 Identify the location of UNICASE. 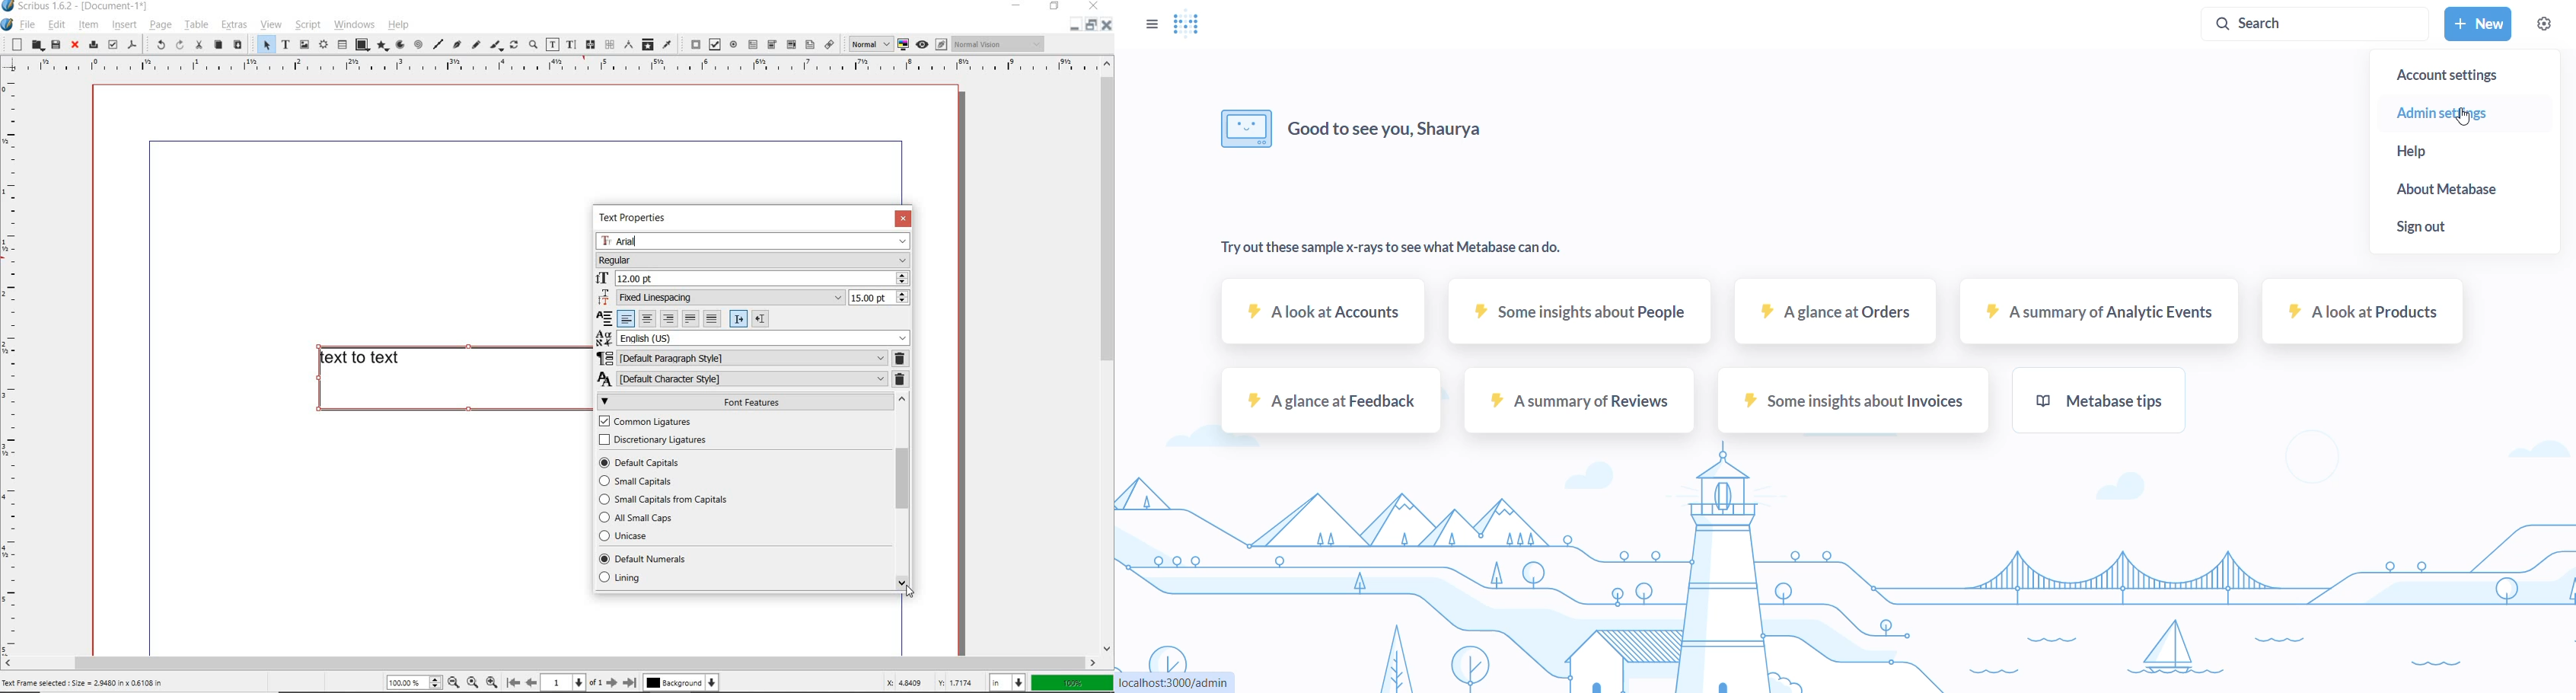
(625, 536).